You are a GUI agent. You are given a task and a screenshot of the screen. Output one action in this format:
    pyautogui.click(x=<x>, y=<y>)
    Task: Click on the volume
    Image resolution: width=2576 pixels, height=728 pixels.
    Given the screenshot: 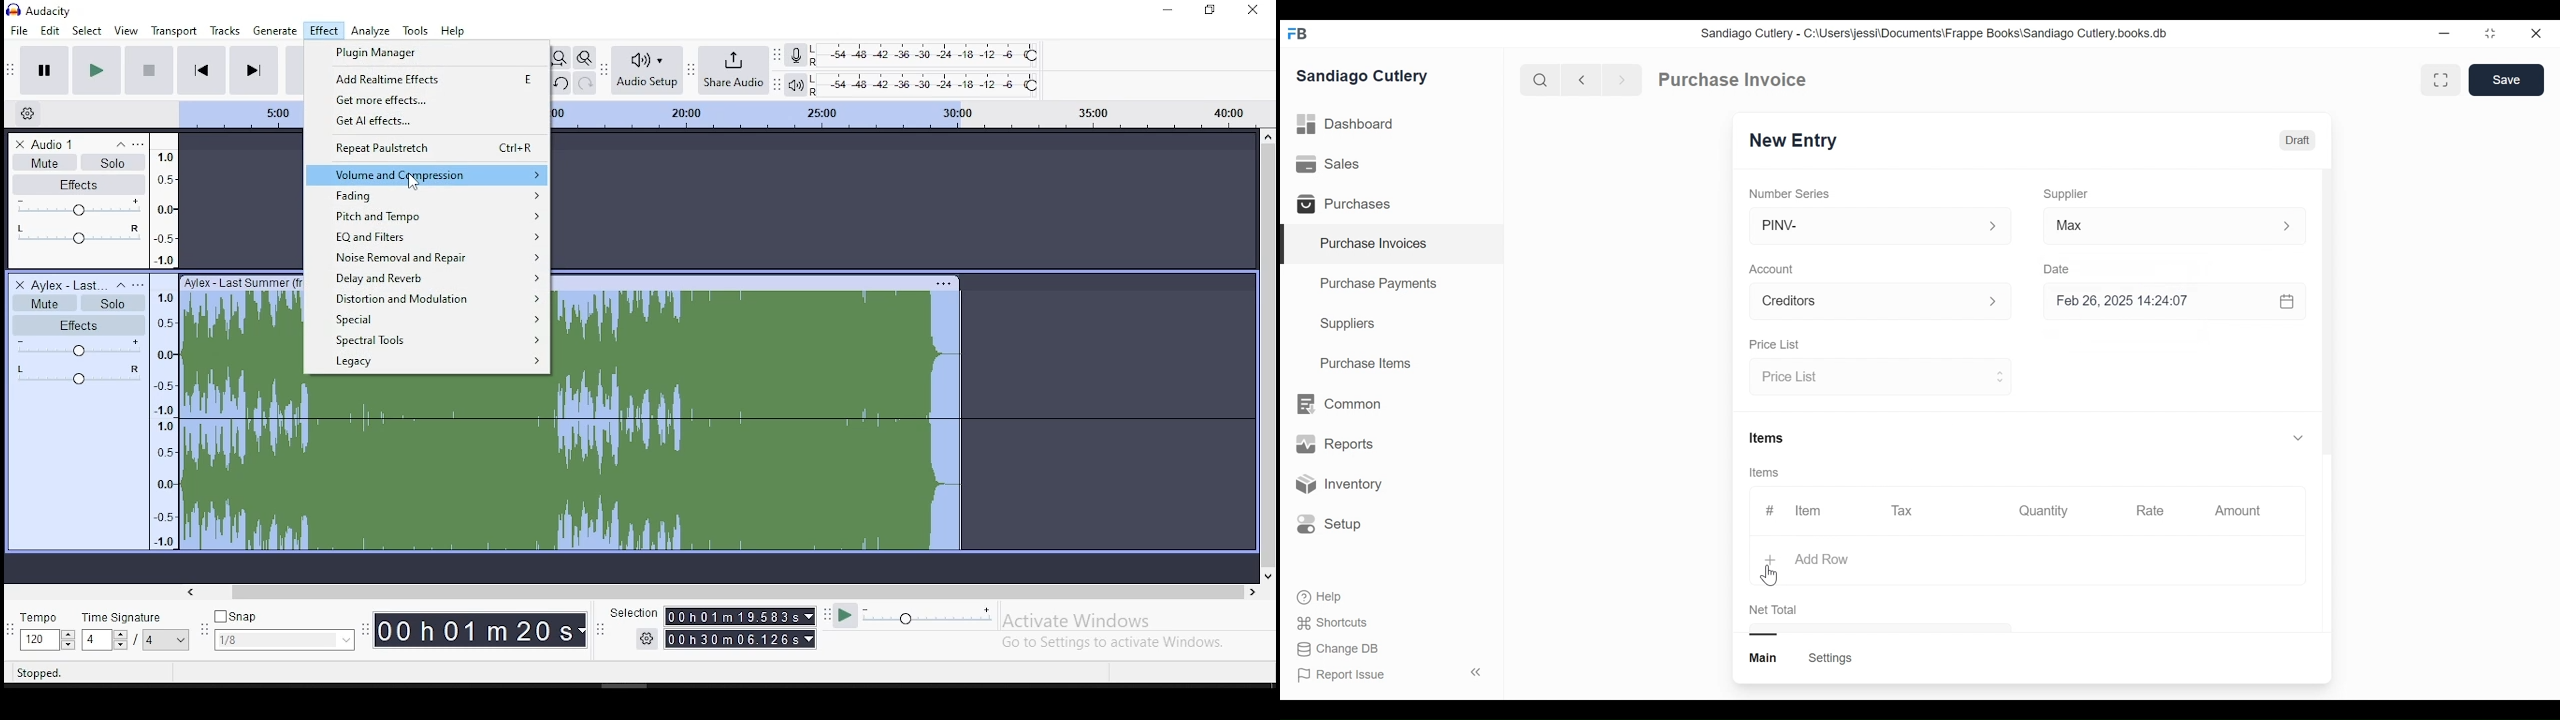 What is the action you would take?
    pyautogui.click(x=77, y=348)
    